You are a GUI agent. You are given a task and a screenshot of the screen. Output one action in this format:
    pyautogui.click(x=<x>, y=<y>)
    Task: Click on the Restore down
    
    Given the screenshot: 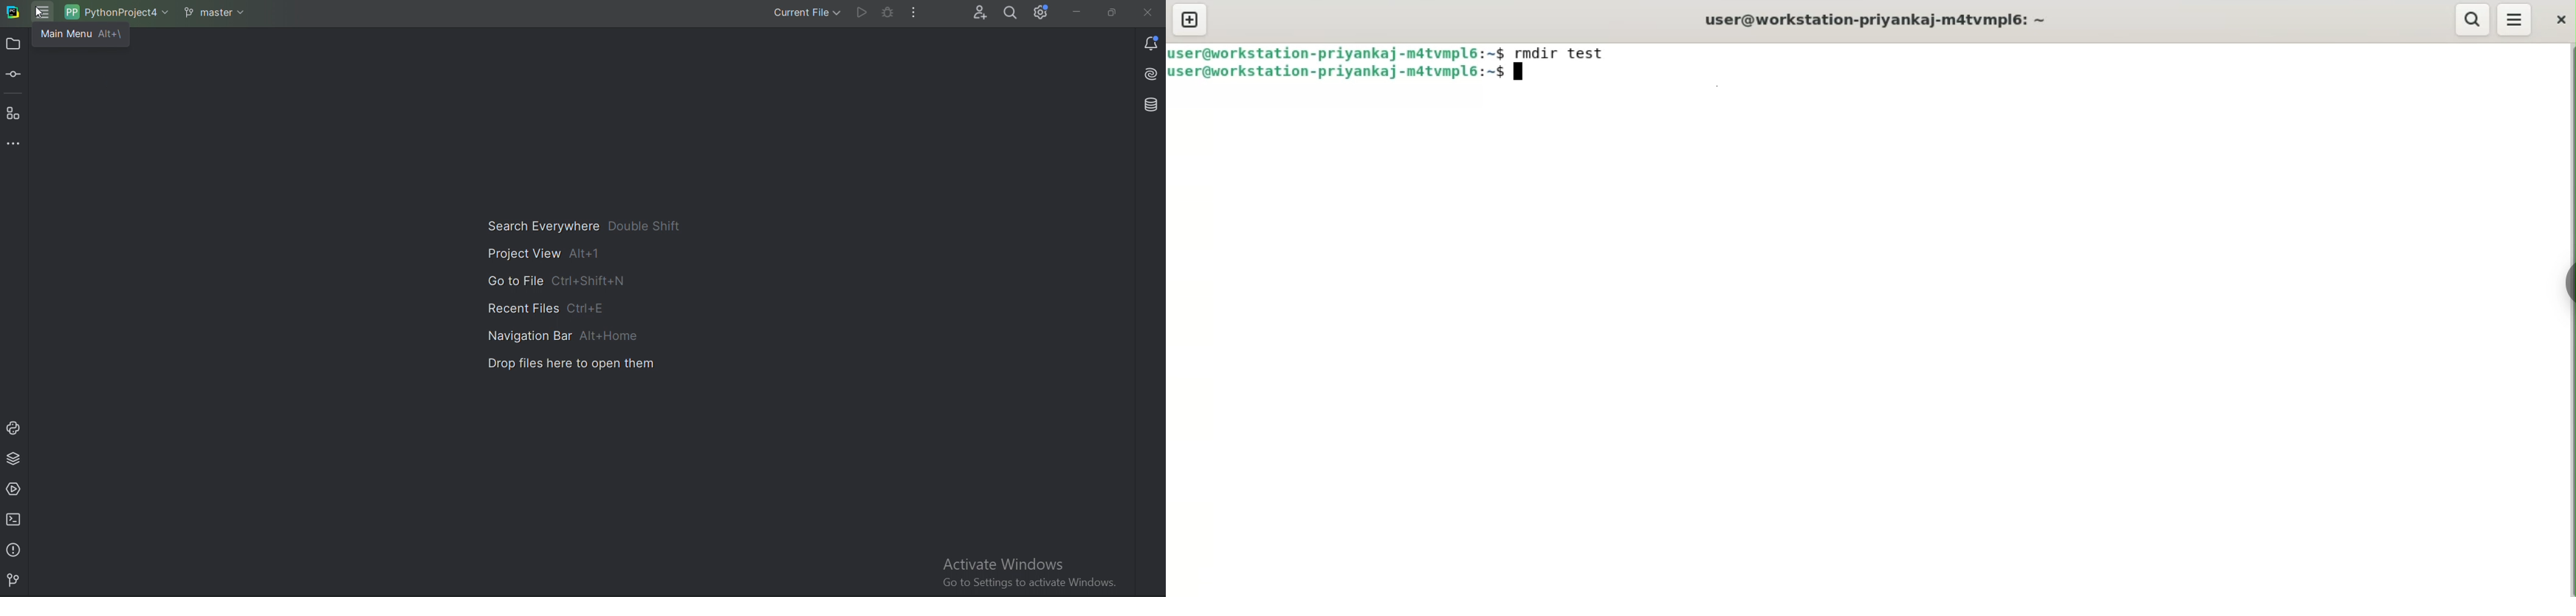 What is the action you would take?
    pyautogui.click(x=1113, y=10)
    